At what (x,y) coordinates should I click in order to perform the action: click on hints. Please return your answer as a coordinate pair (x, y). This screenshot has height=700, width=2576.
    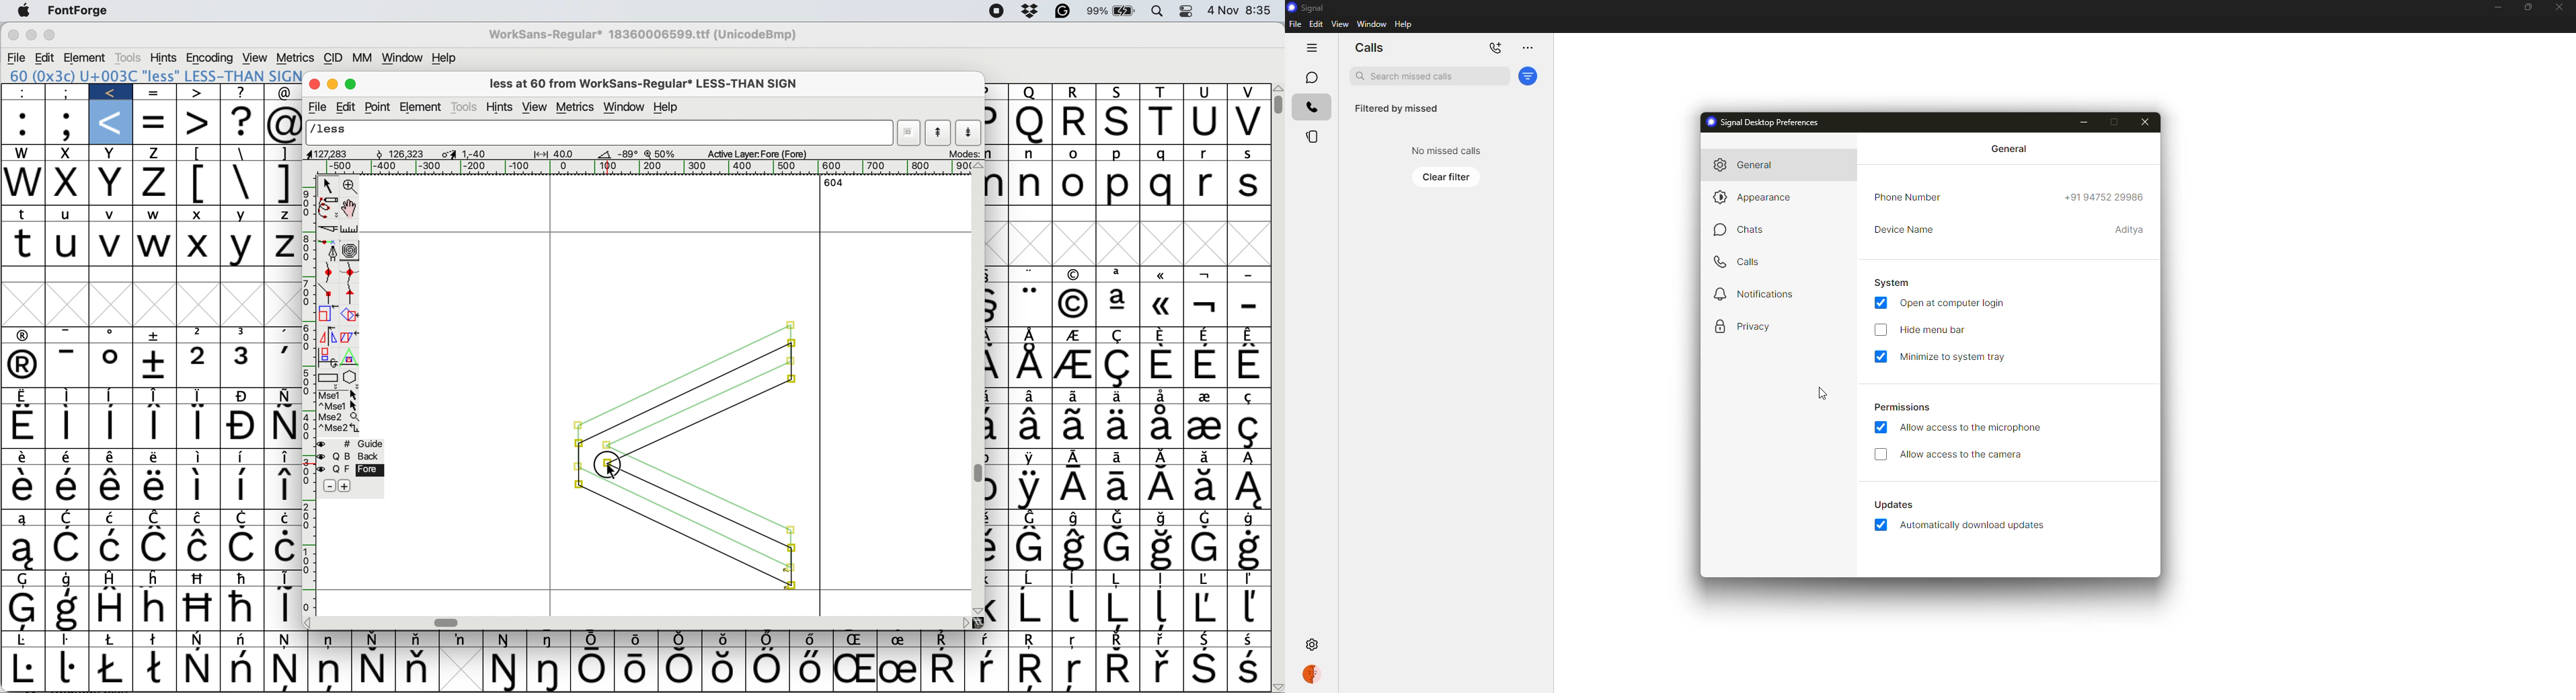
    Looking at the image, I should click on (164, 57).